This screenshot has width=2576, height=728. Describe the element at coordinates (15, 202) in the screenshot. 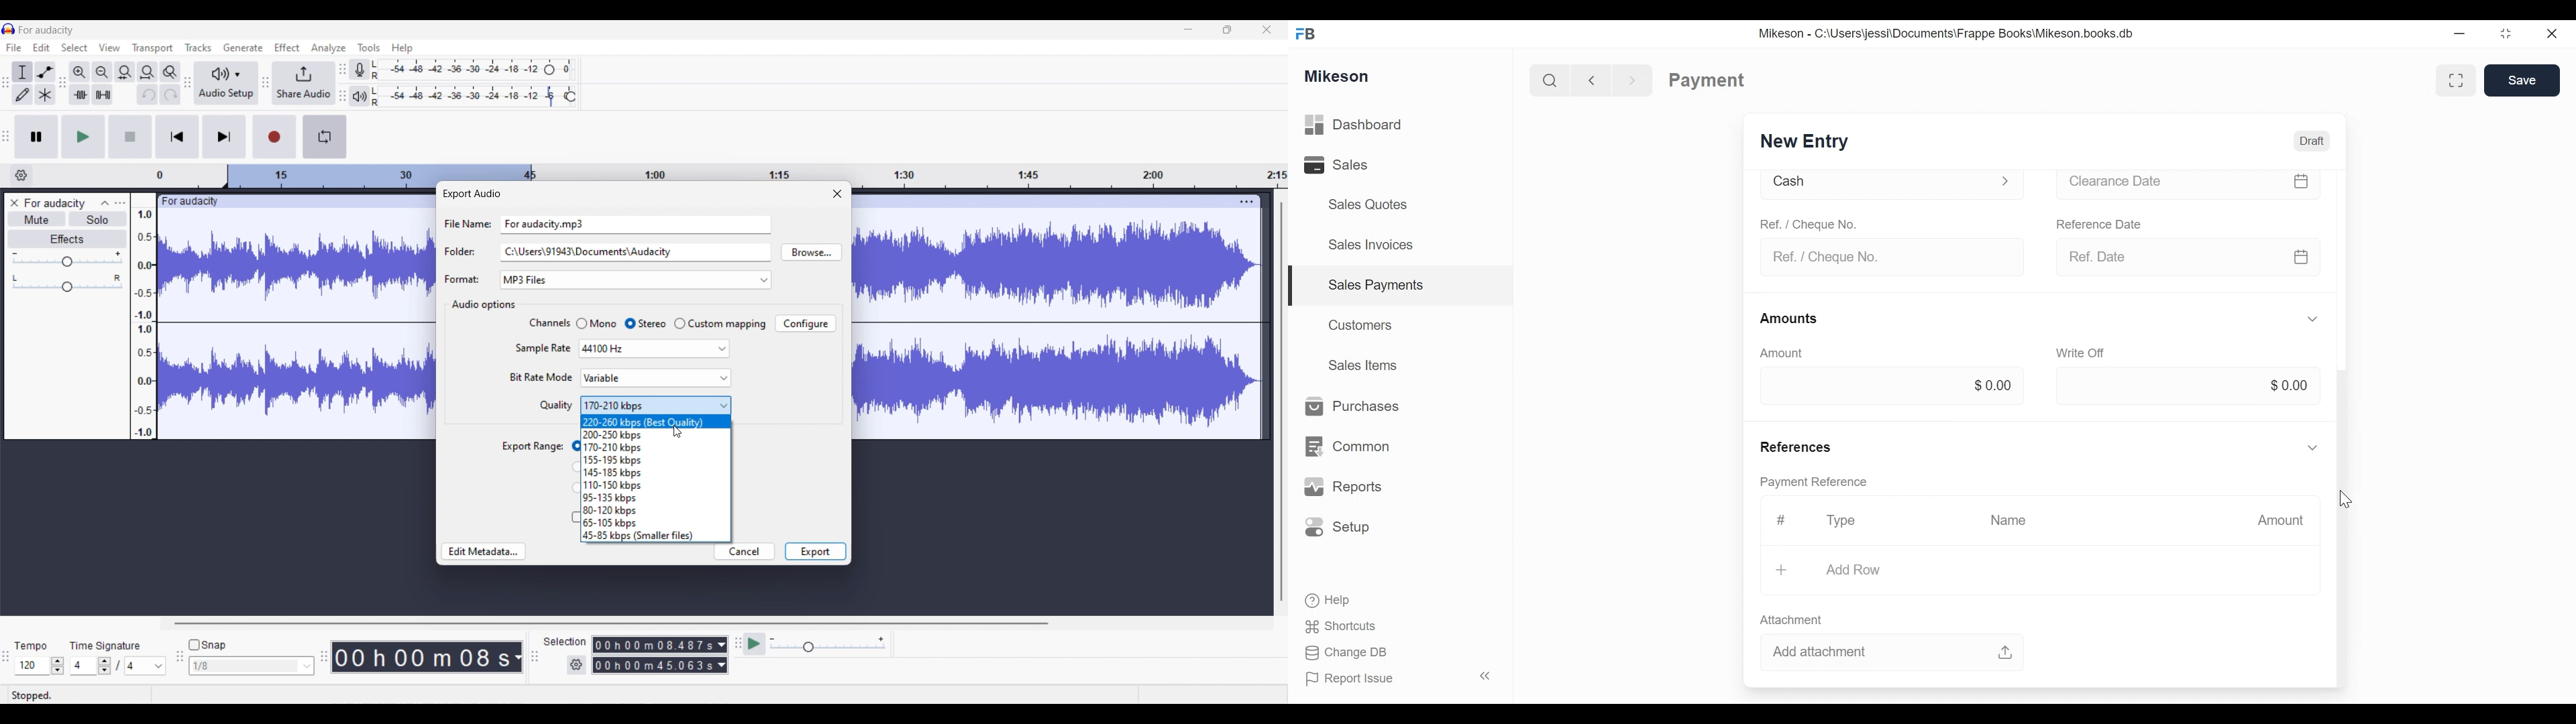

I see `Close track` at that location.